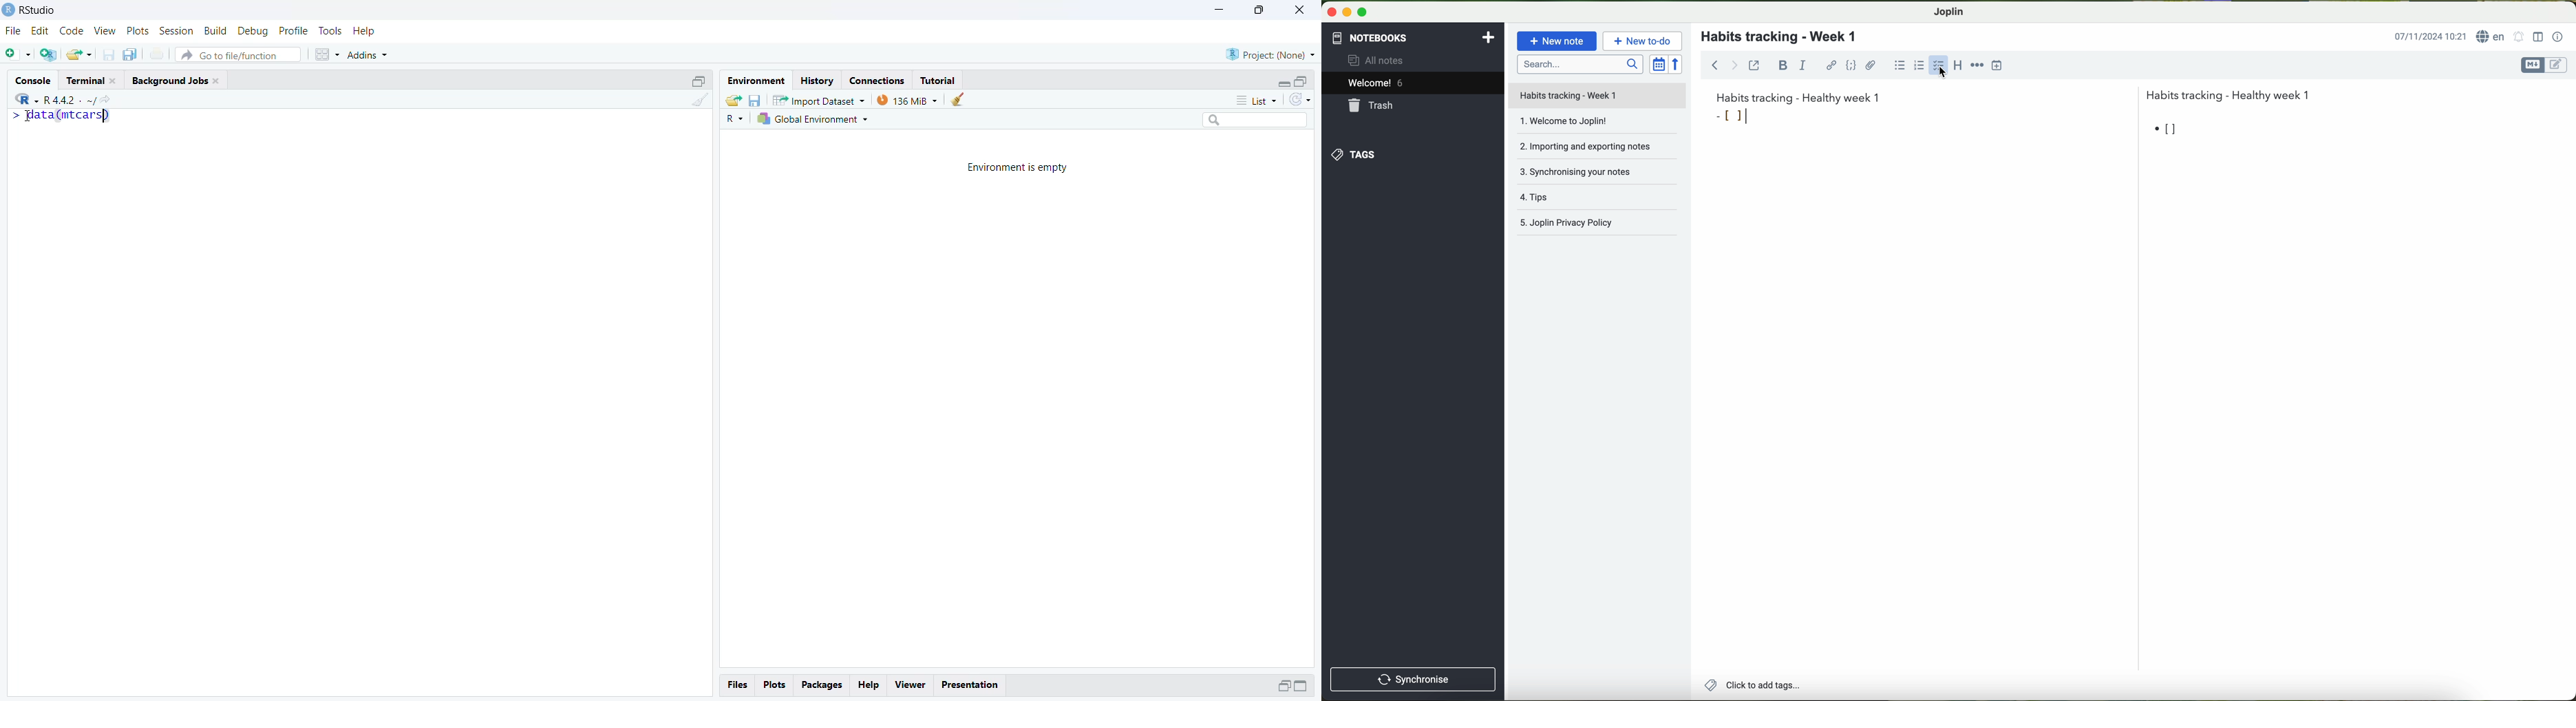 This screenshot has width=2576, height=728. I want to click on R, so click(736, 119).